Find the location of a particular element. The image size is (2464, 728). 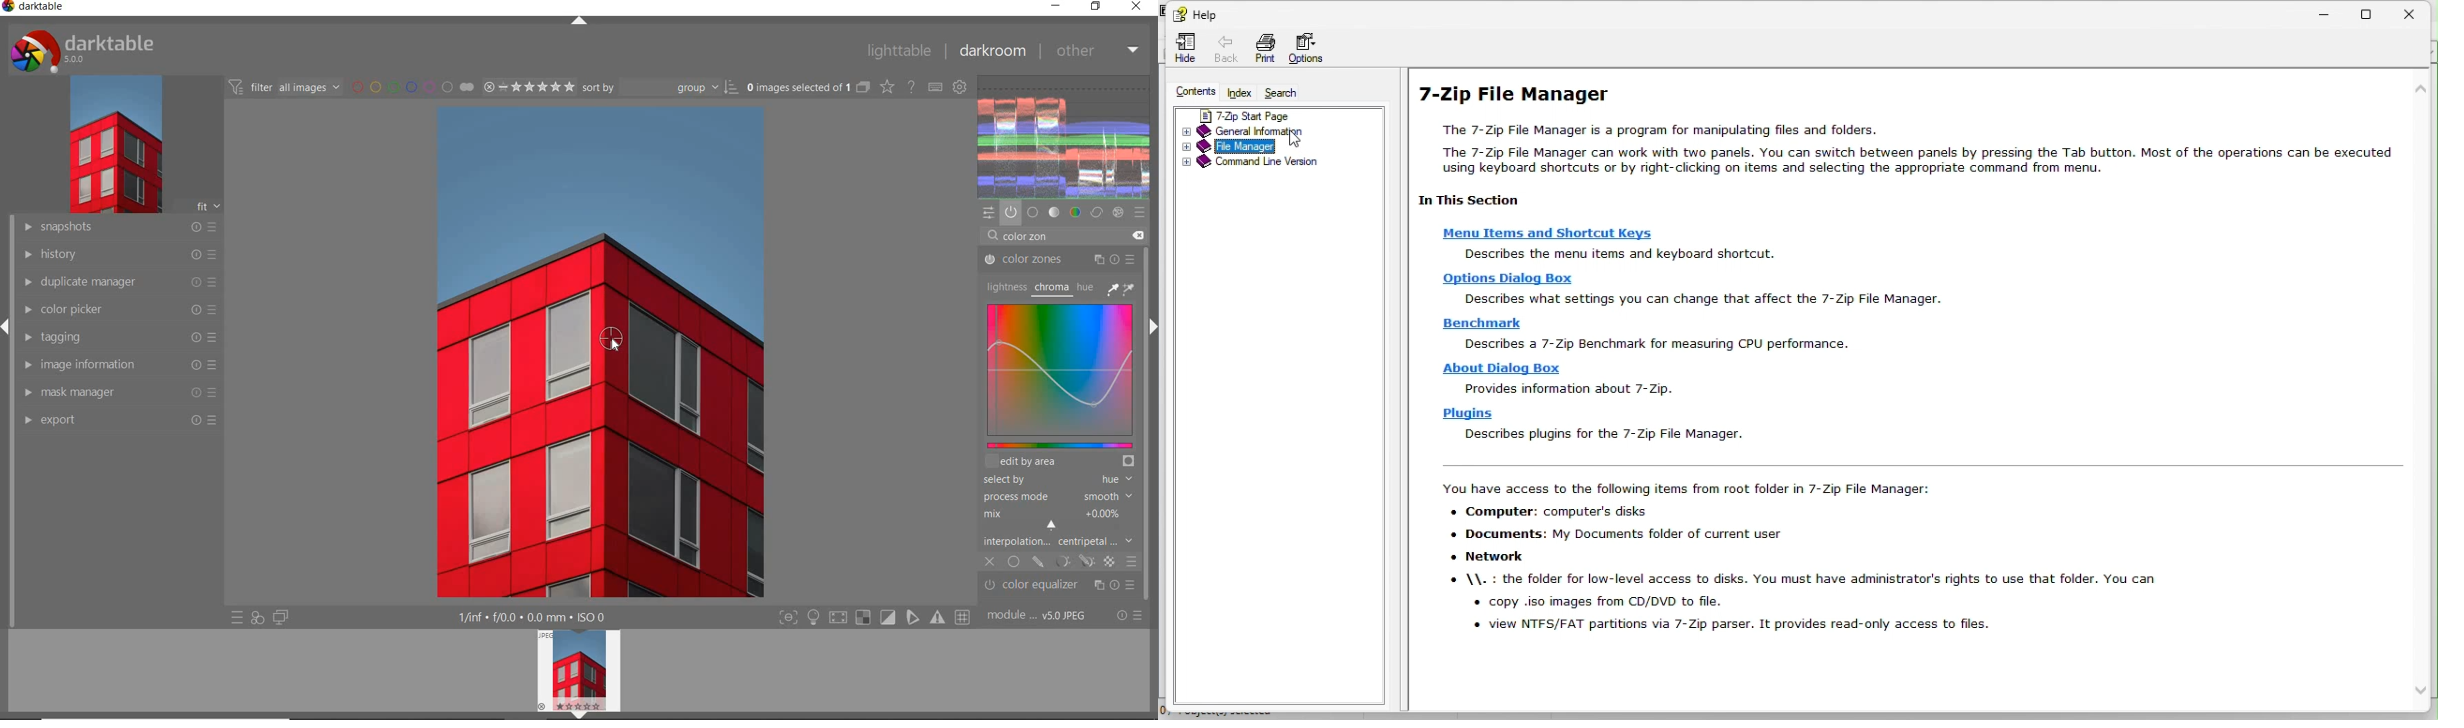

image is located at coordinates (114, 146).